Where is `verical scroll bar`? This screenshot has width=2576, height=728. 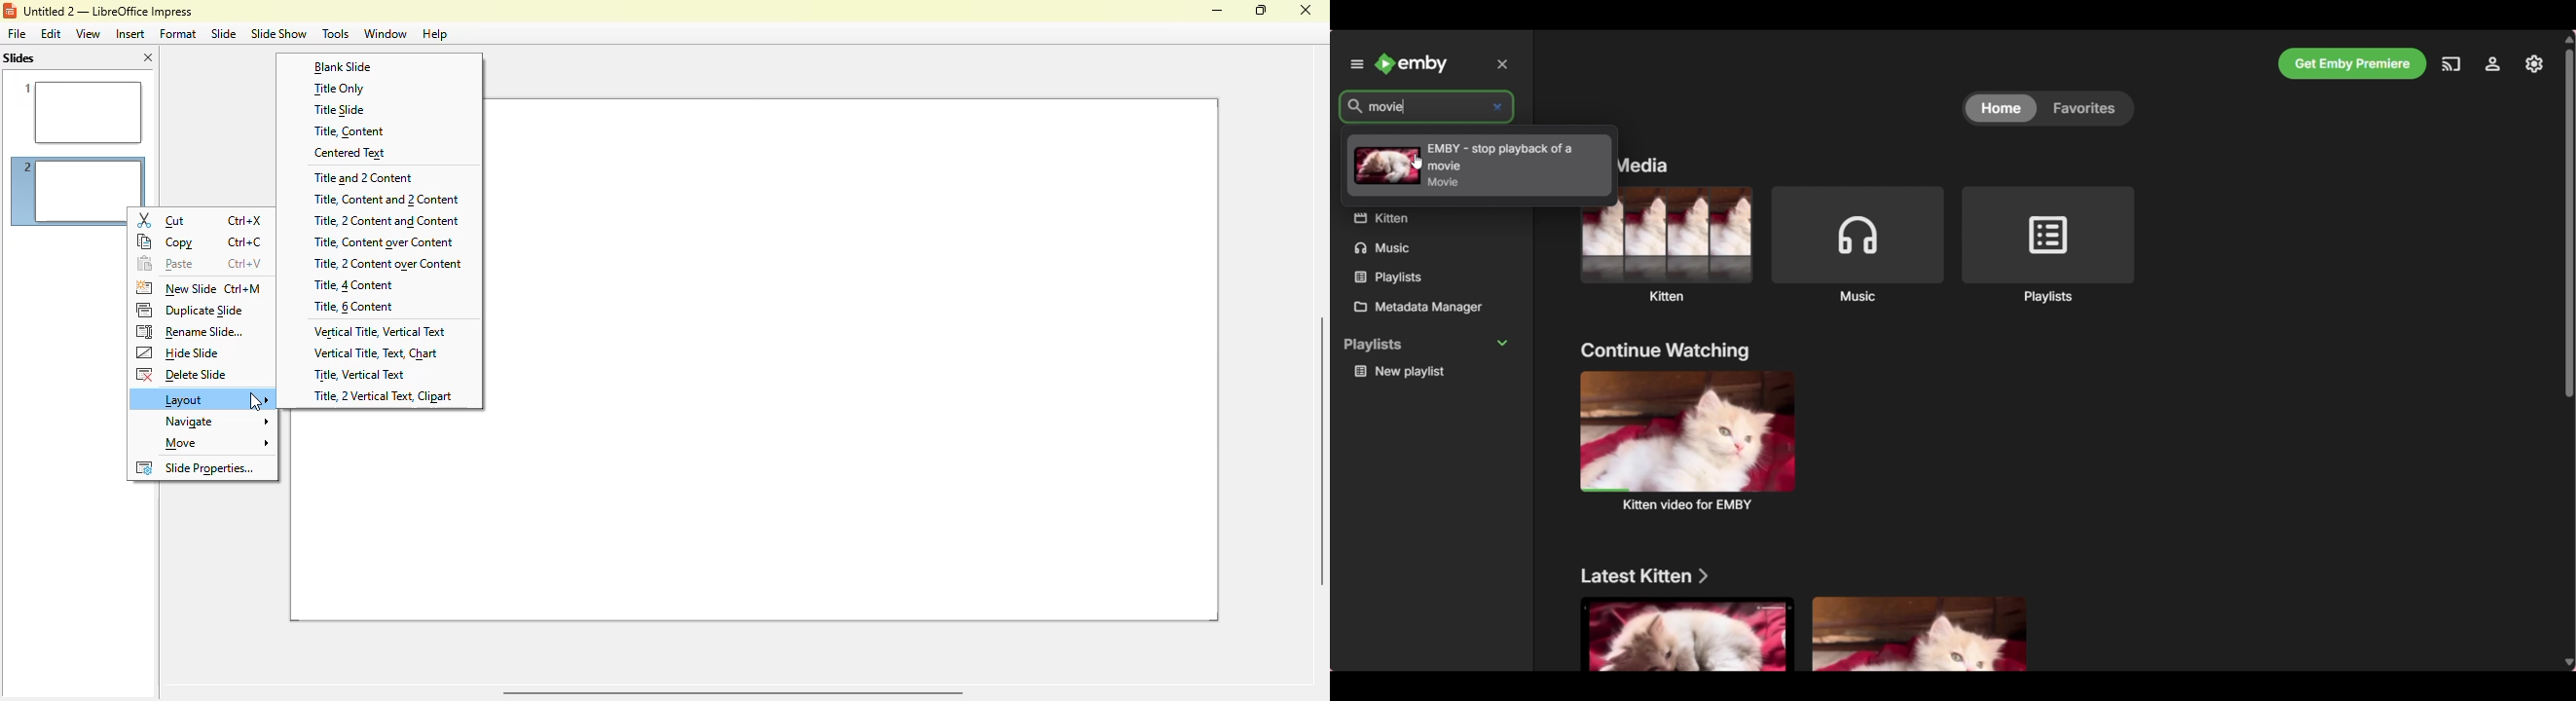
verical scroll bar is located at coordinates (1317, 451).